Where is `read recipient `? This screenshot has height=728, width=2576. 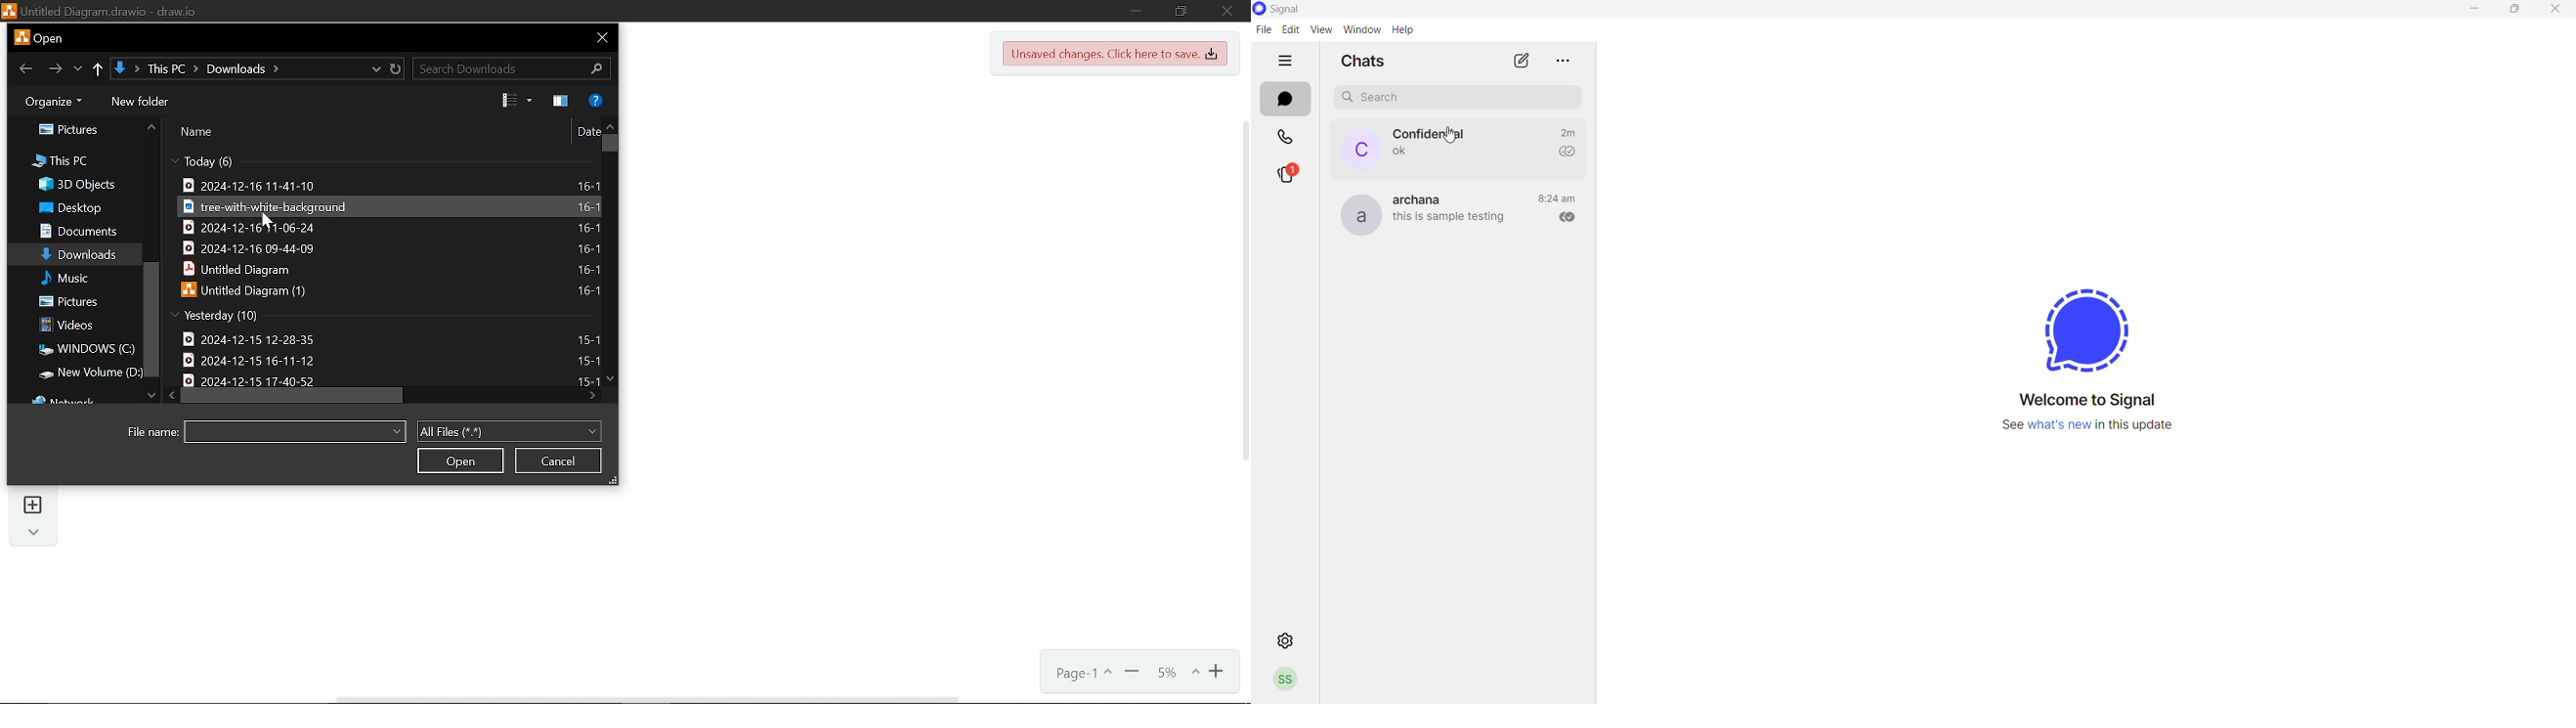 read recipient  is located at coordinates (1563, 218).